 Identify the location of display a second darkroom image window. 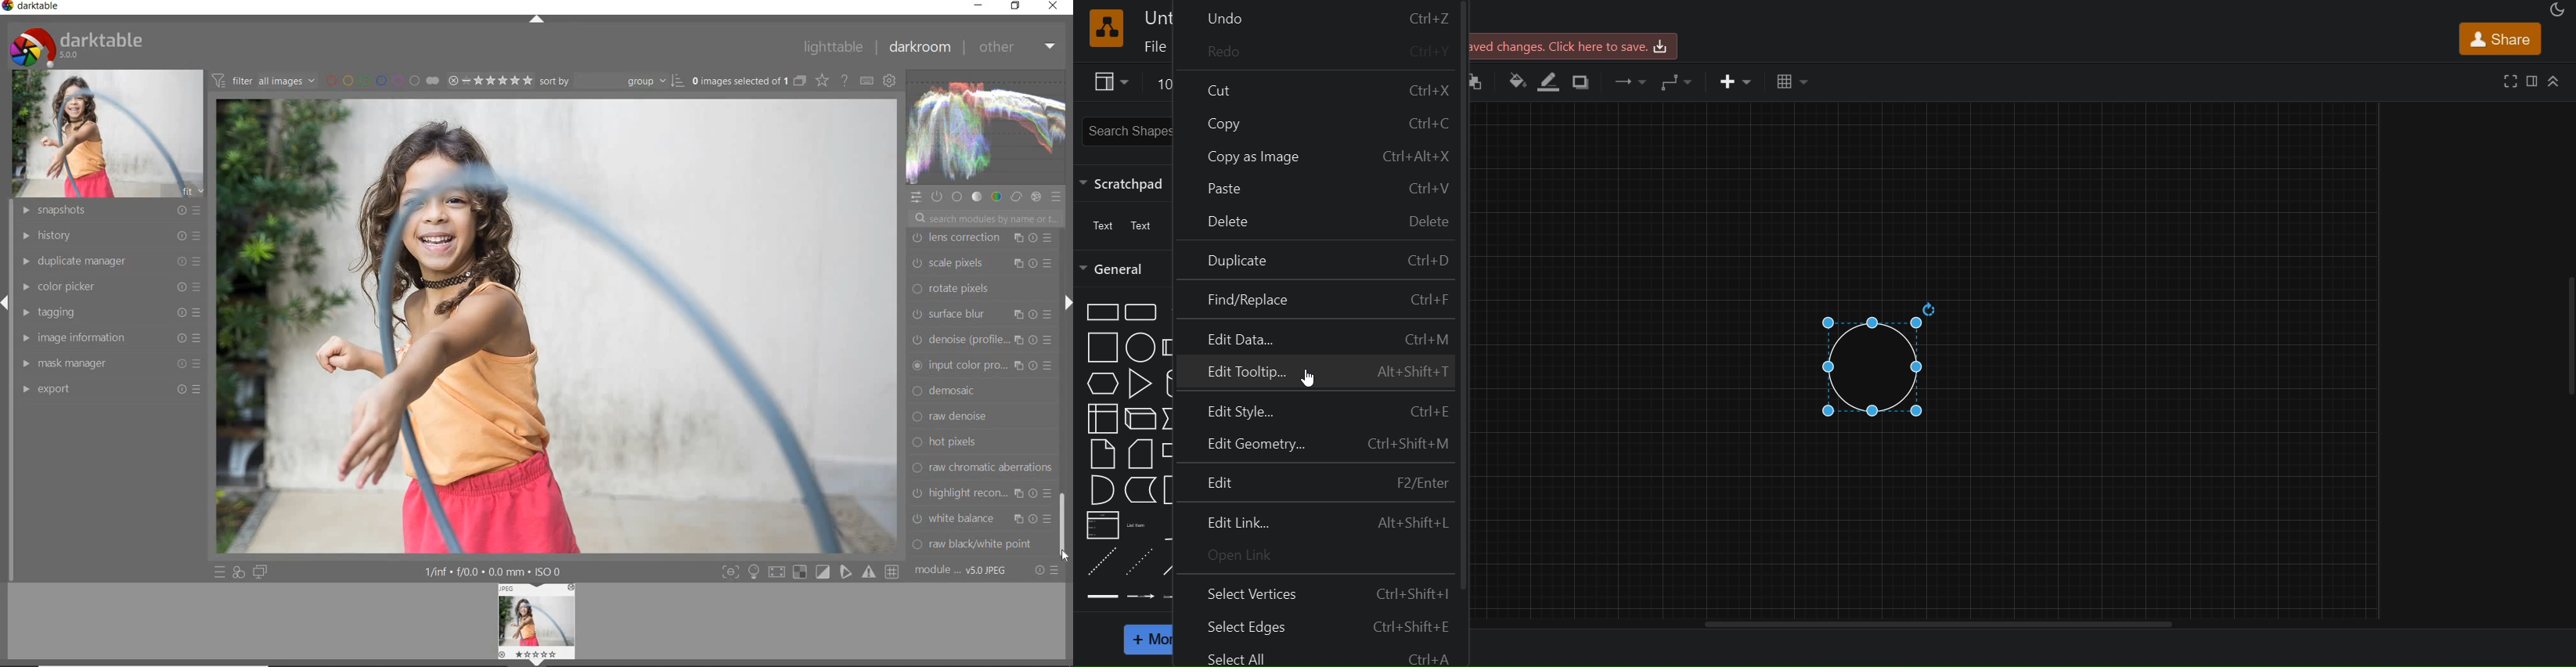
(263, 572).